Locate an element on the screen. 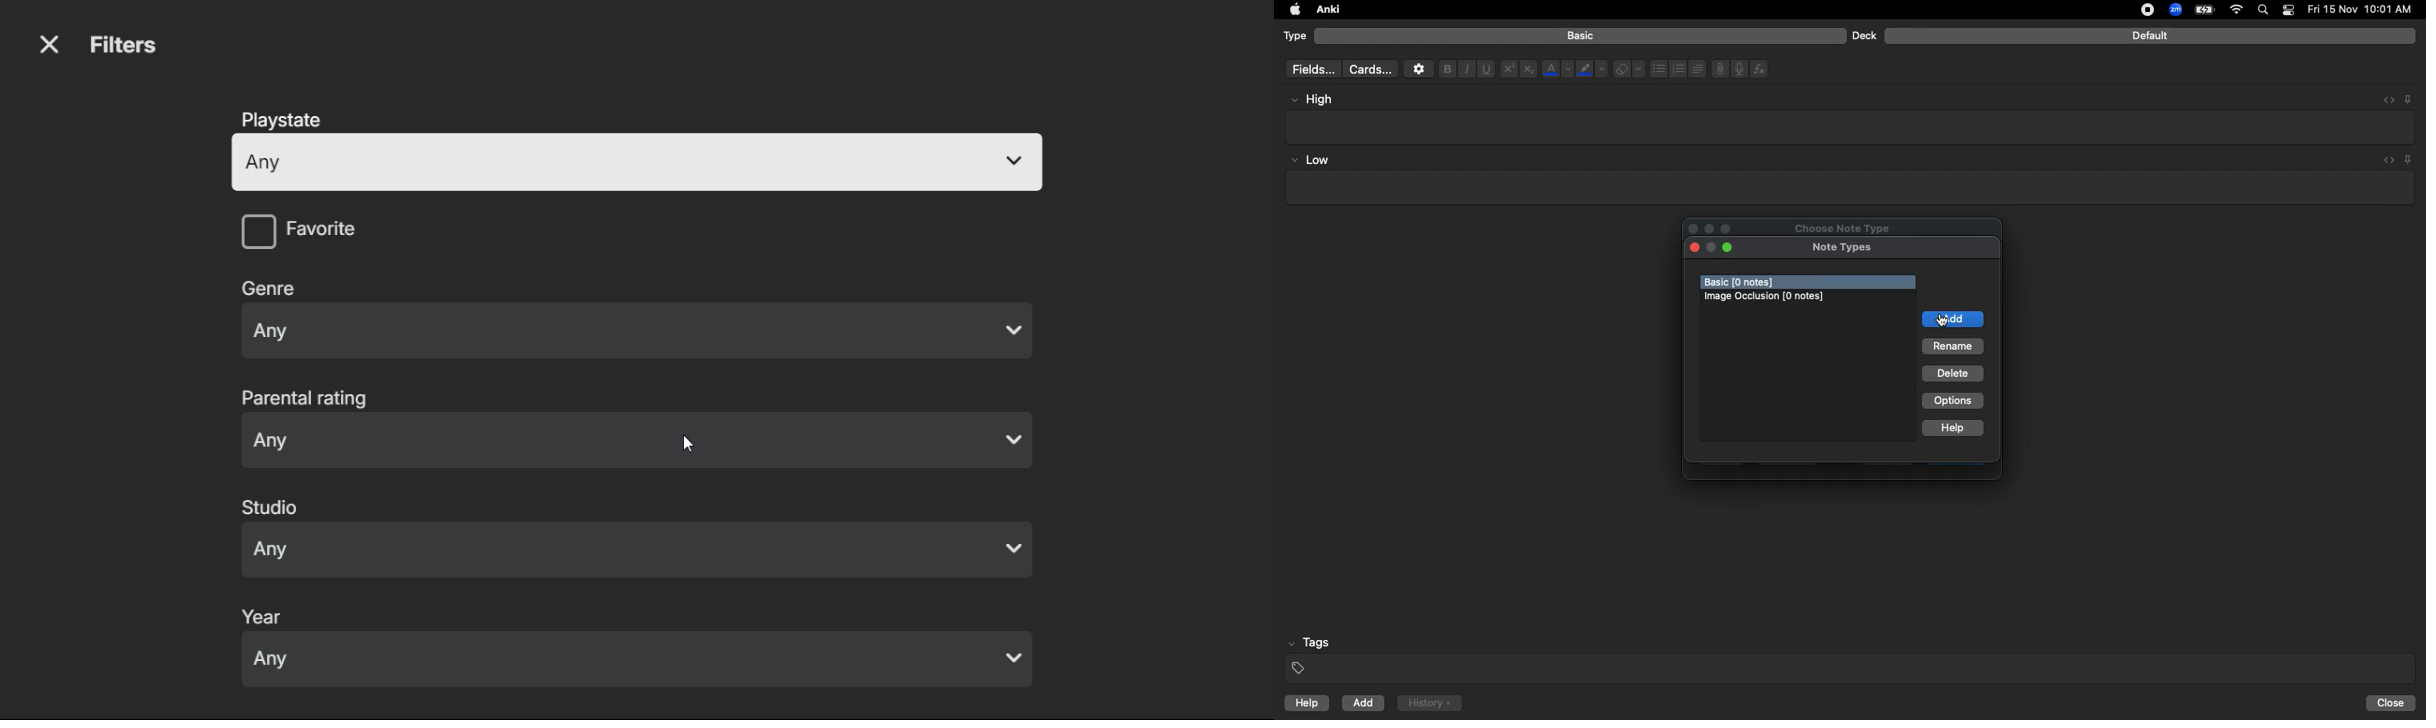 The image size is (2436, 728). Close is located at coordinates (1695, 248).